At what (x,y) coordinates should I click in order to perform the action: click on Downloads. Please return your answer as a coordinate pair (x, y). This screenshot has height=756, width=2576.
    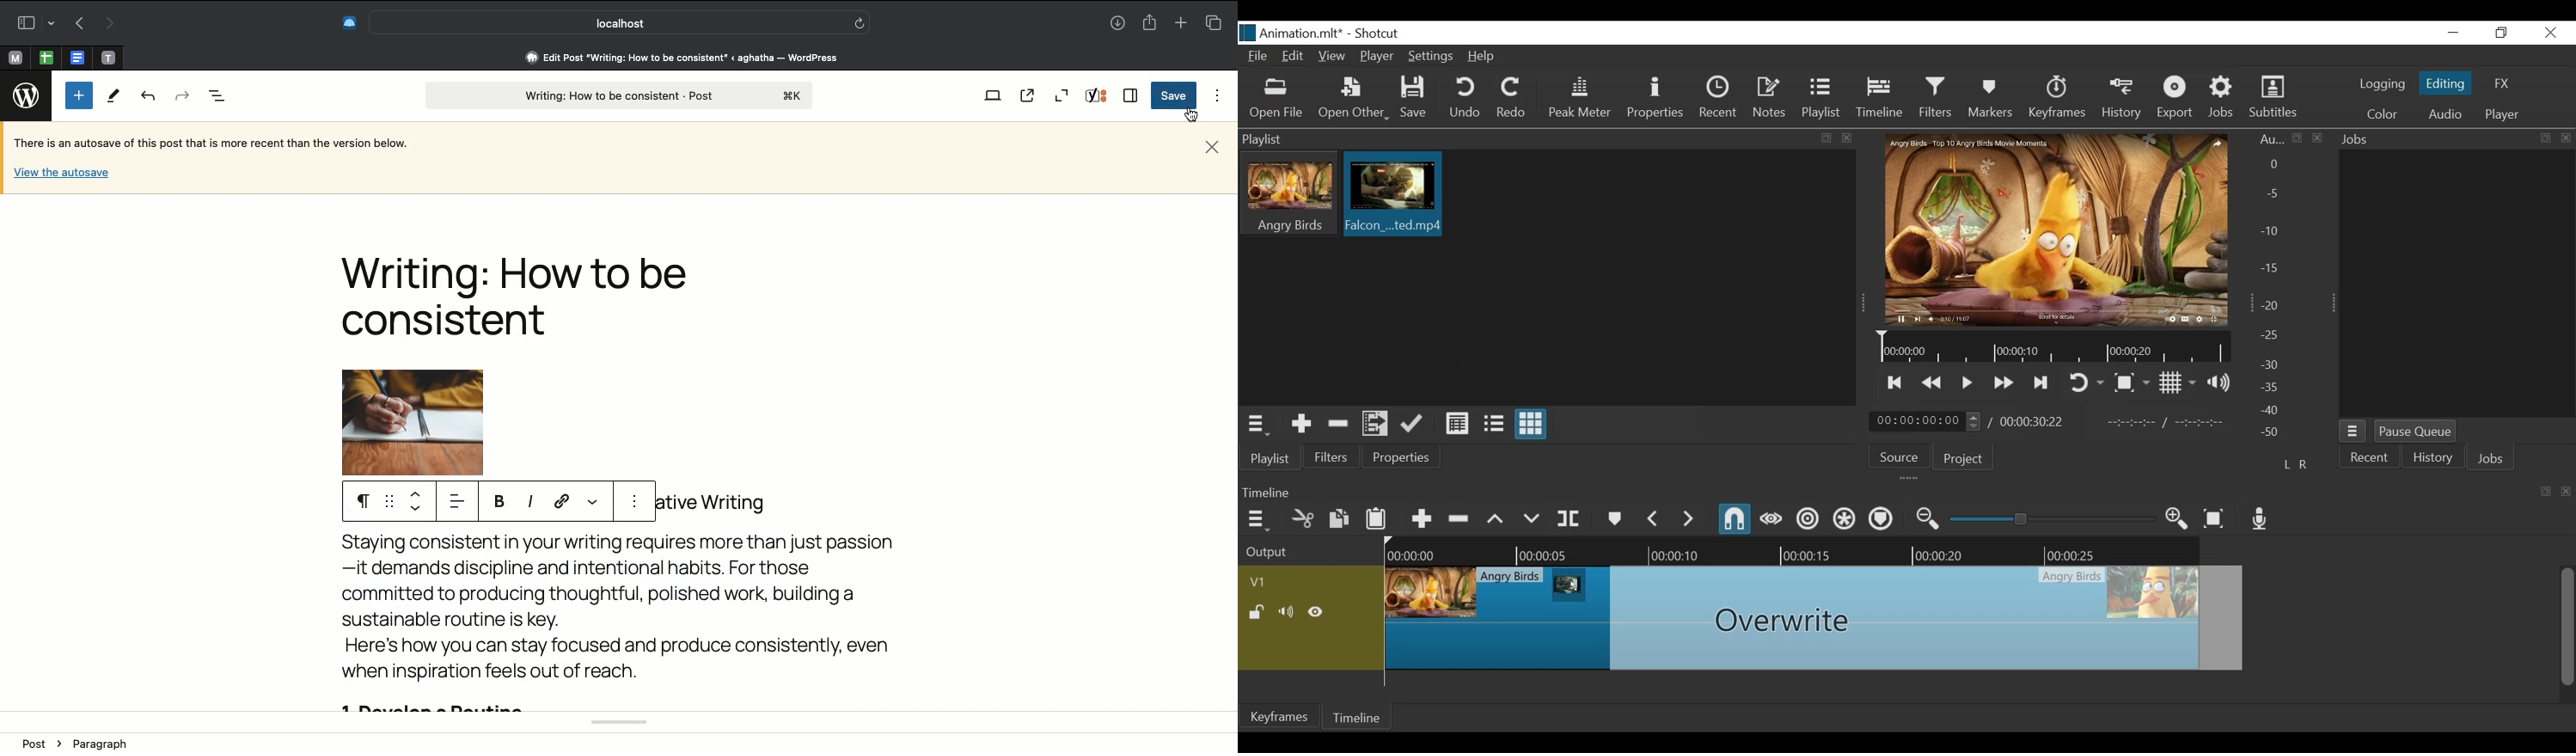
    Looking at the image, I should click on (1117, 24).